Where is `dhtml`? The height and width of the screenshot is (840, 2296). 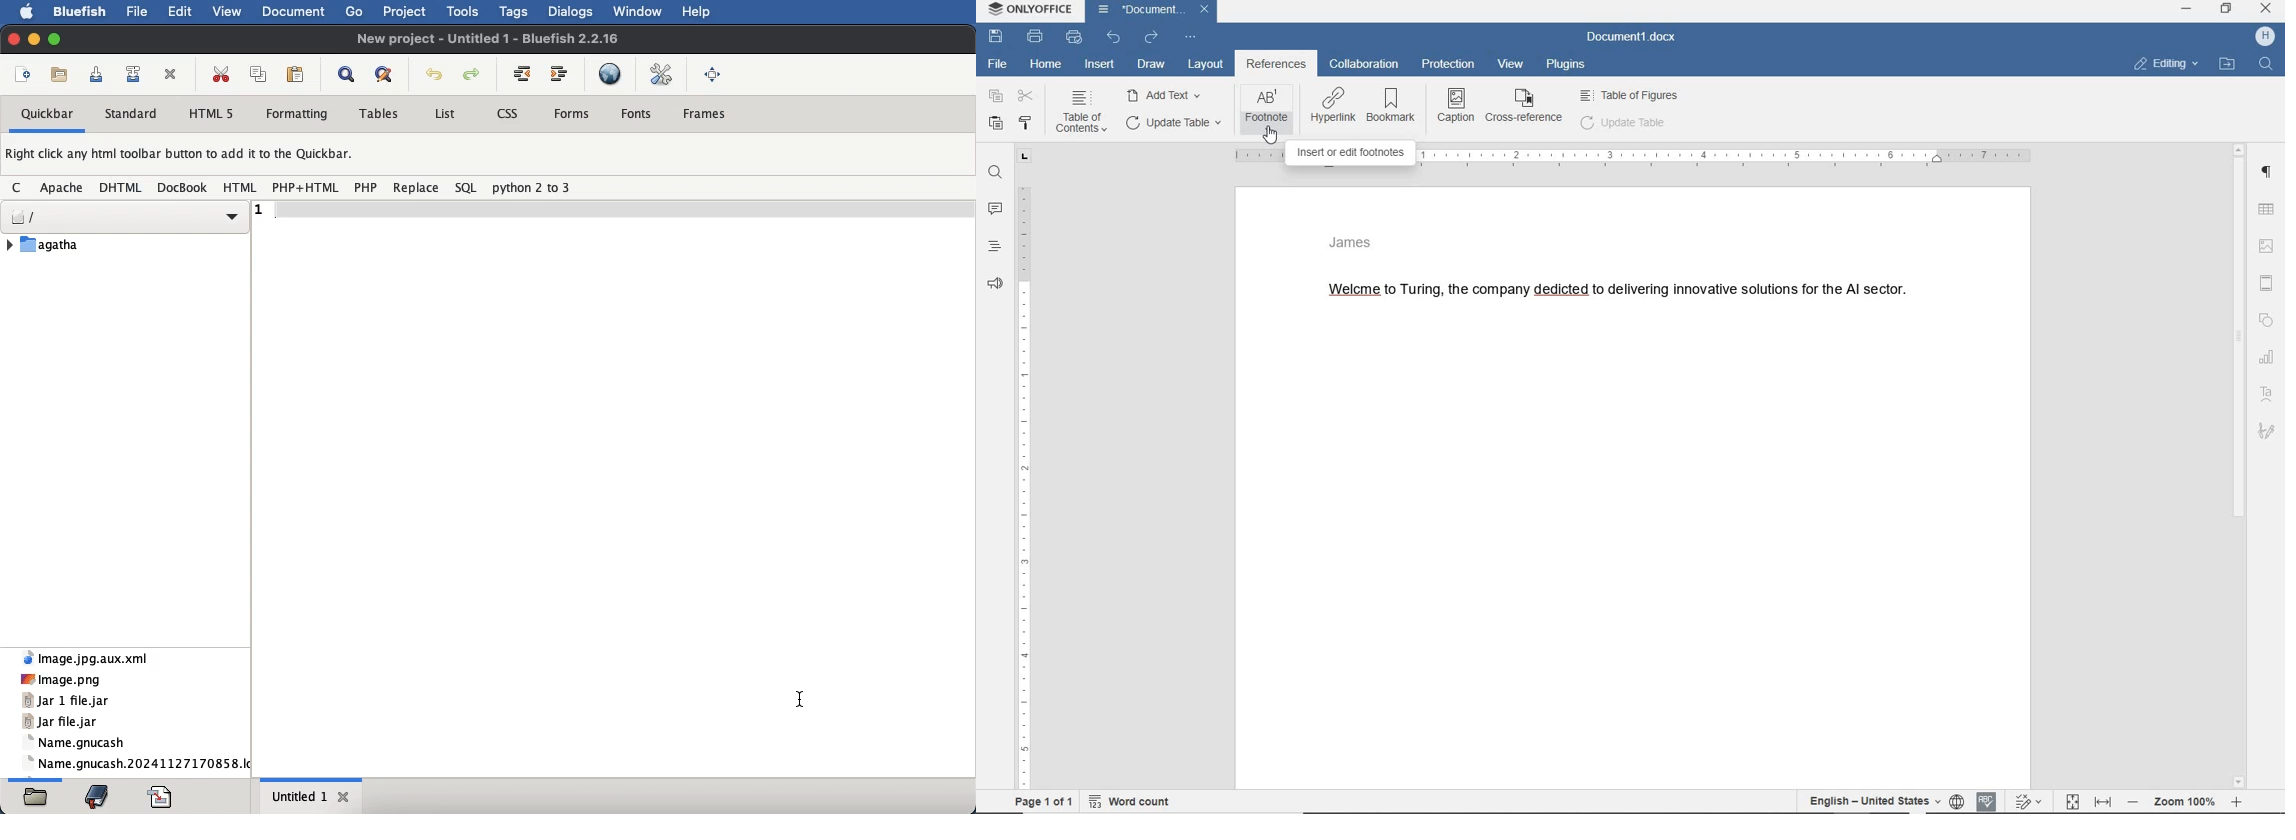 dhtml is located at coordinates (123, 188).